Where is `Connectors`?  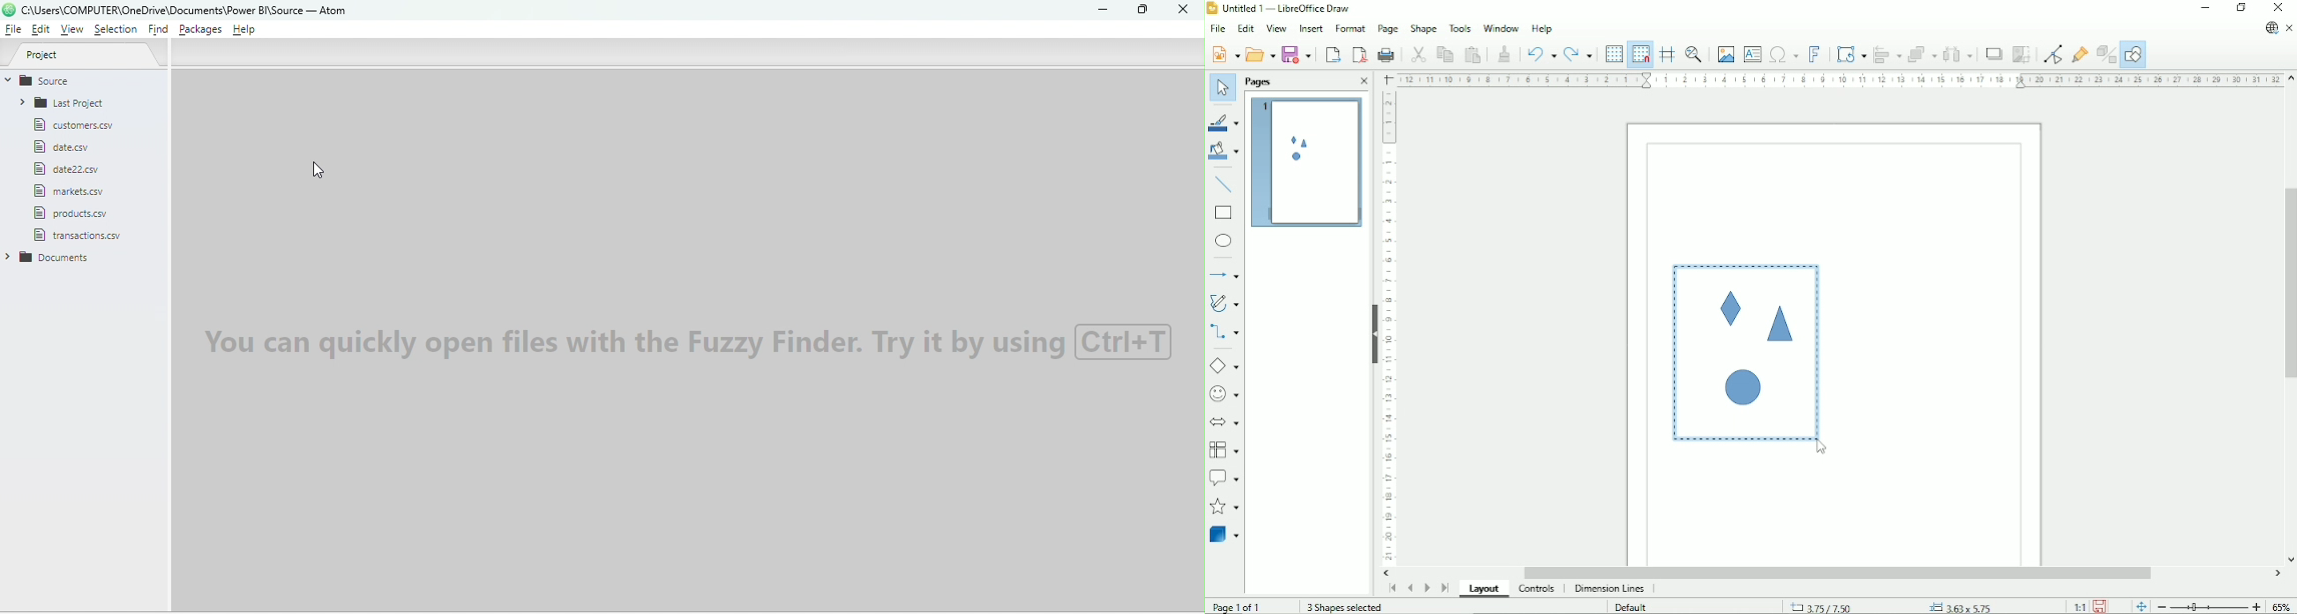 Connectors is located at coordinates (1224, 333).